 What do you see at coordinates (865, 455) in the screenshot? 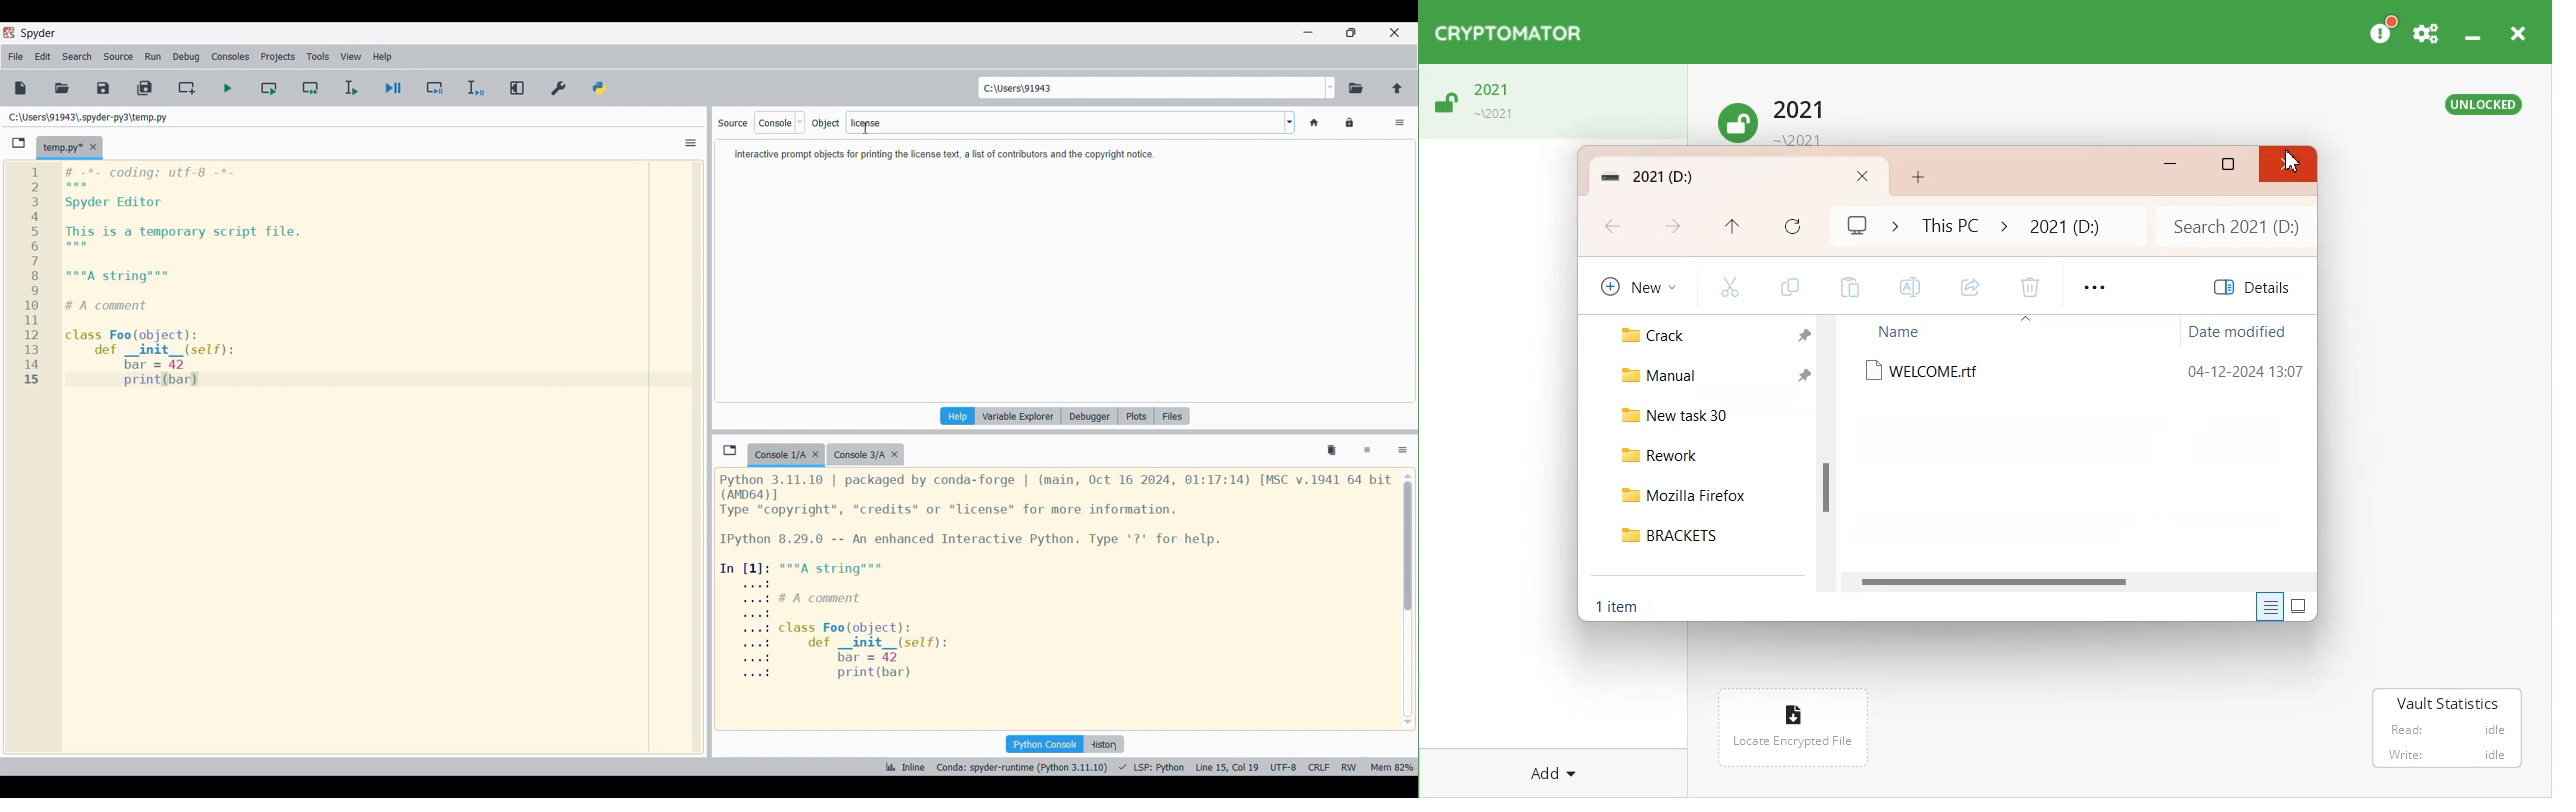
I see `Other tab` at bounding box center [865, 455].